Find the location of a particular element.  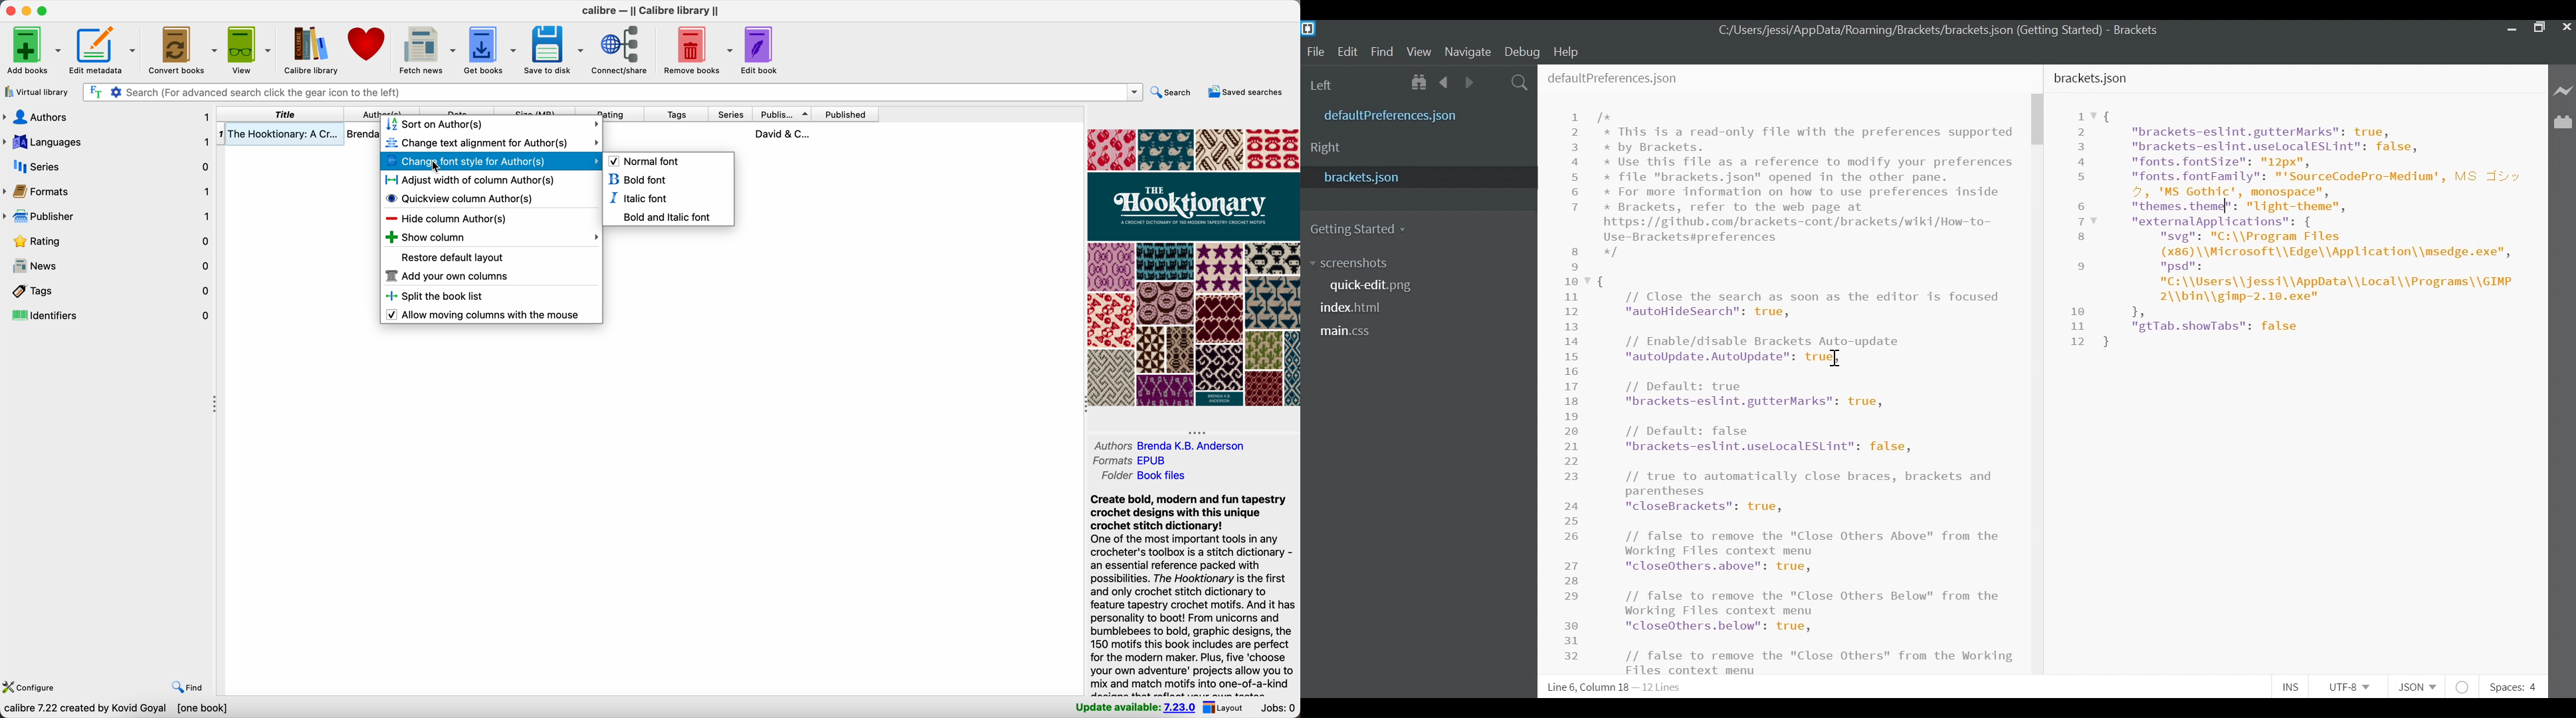

Help is located at coordinates (1573, 51).